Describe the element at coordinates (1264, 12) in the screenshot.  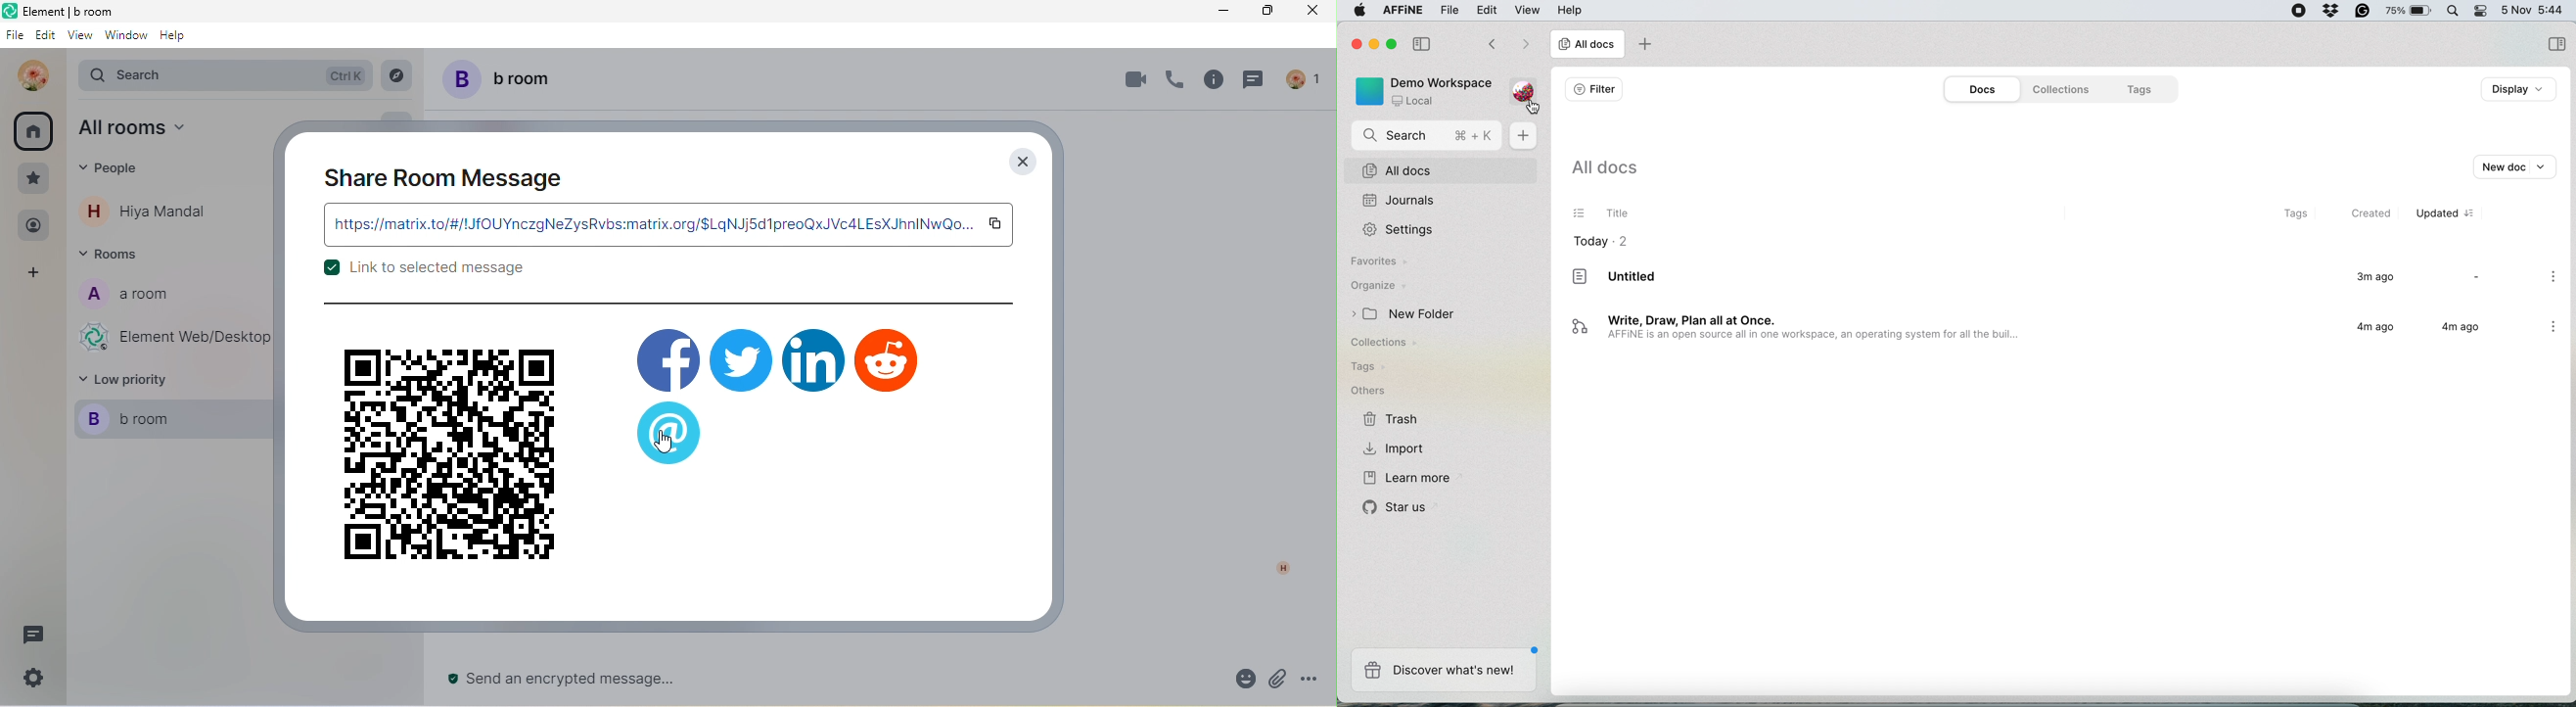
I see `maximize` at that location.